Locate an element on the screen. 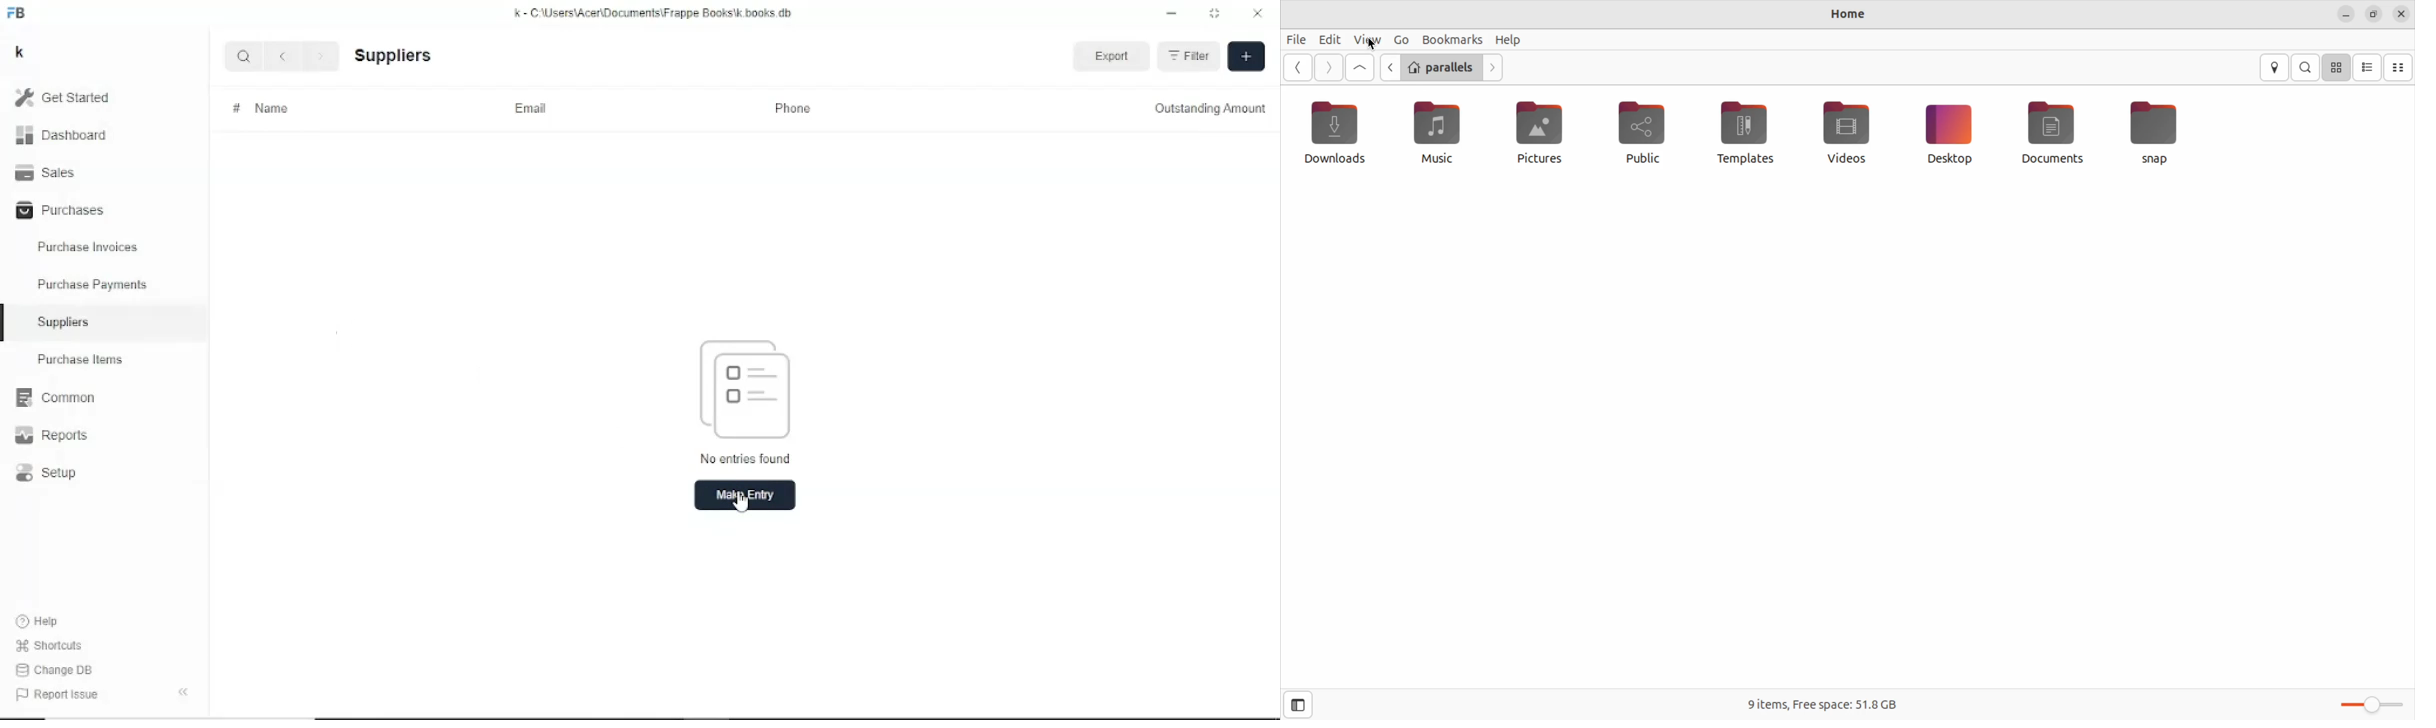 This screenshot has height=728, width=2436. toggle zoom is located at coordinates (2369, 705).